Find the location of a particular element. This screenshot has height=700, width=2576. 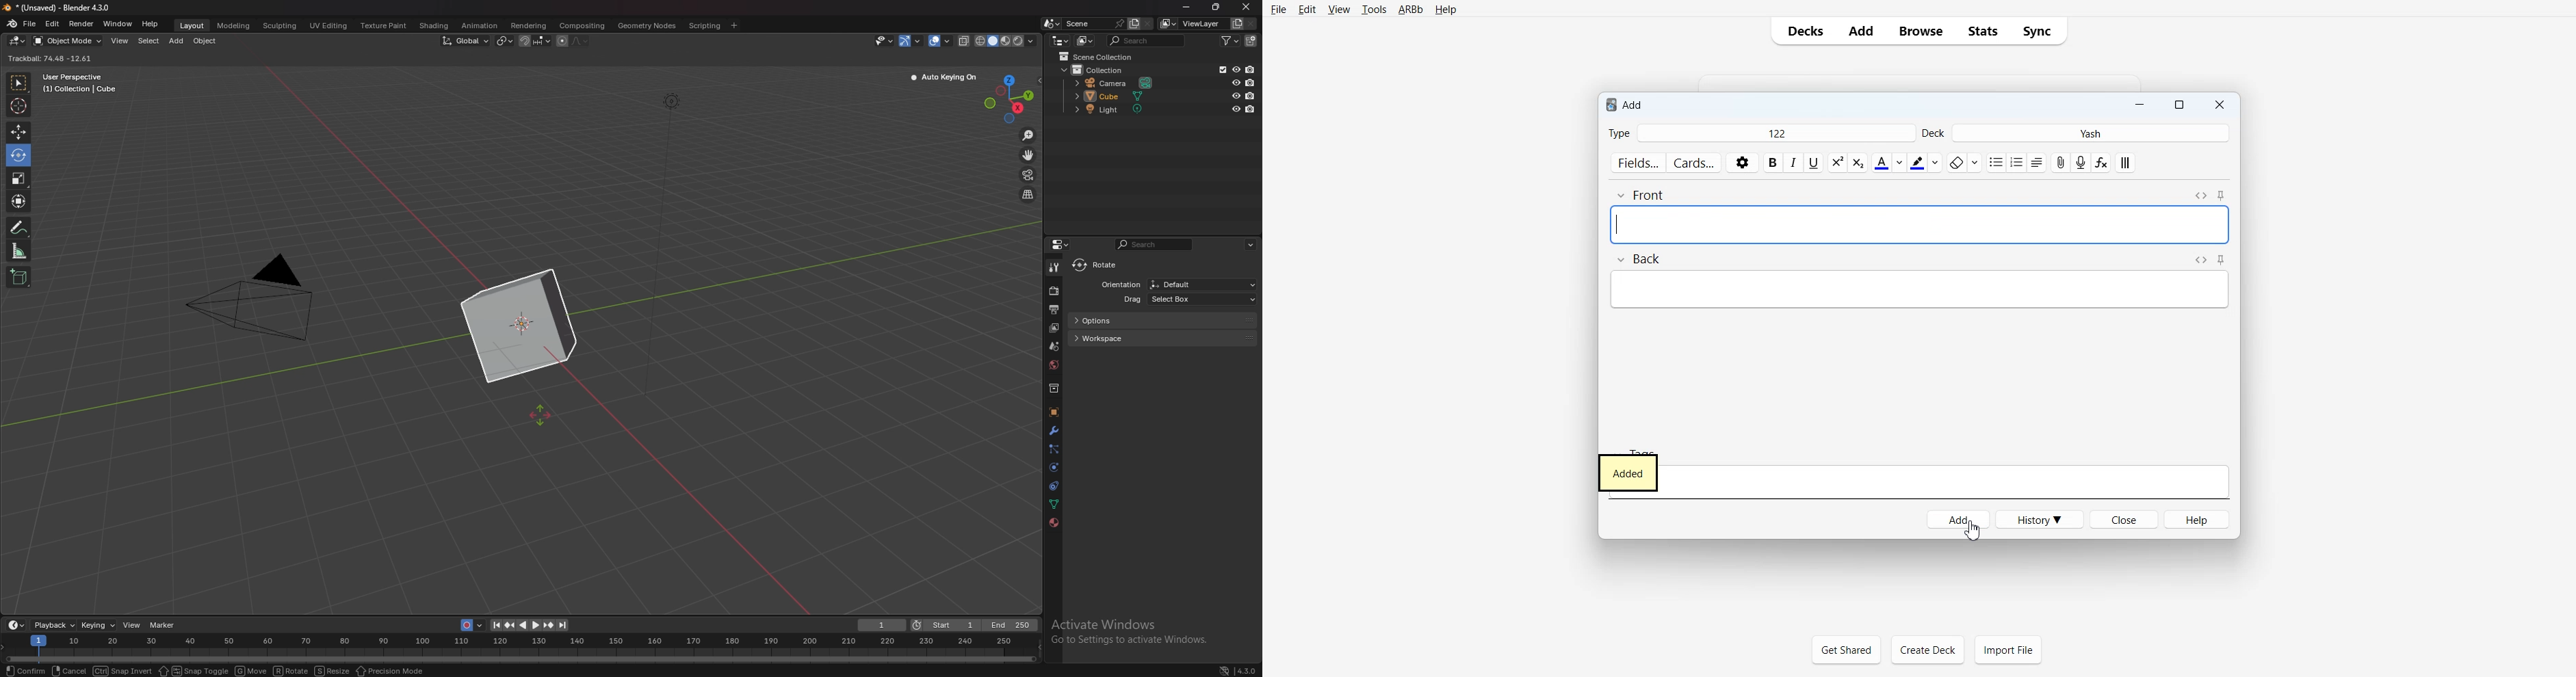

yash is located at coordinates (2106, 131).